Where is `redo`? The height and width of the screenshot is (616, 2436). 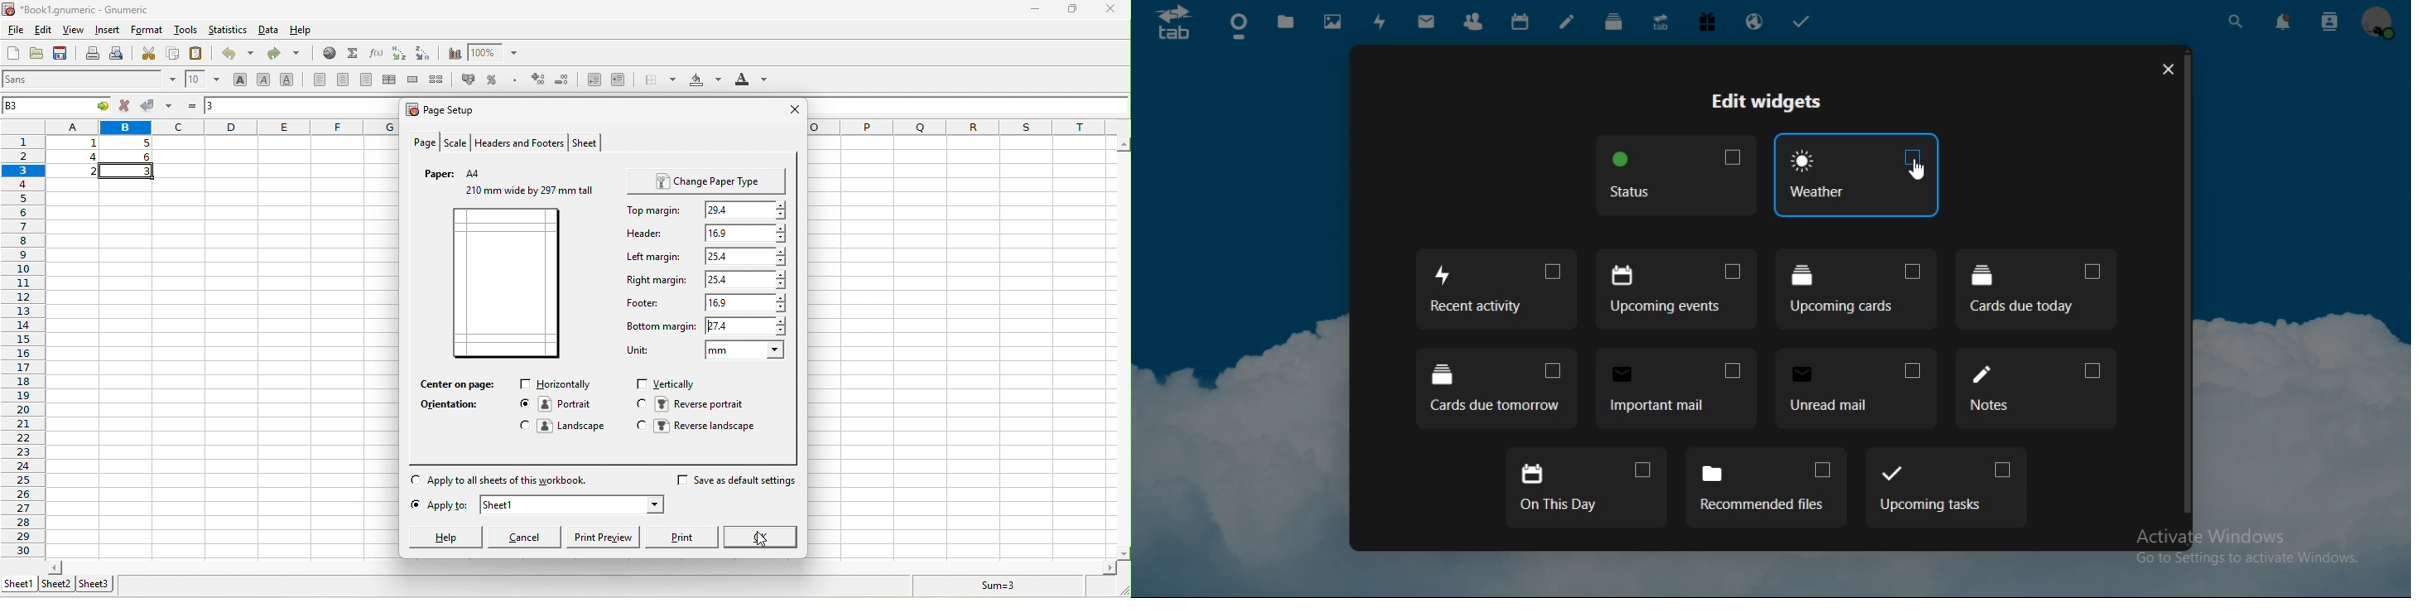 redo is located at coordinates (286, 55).